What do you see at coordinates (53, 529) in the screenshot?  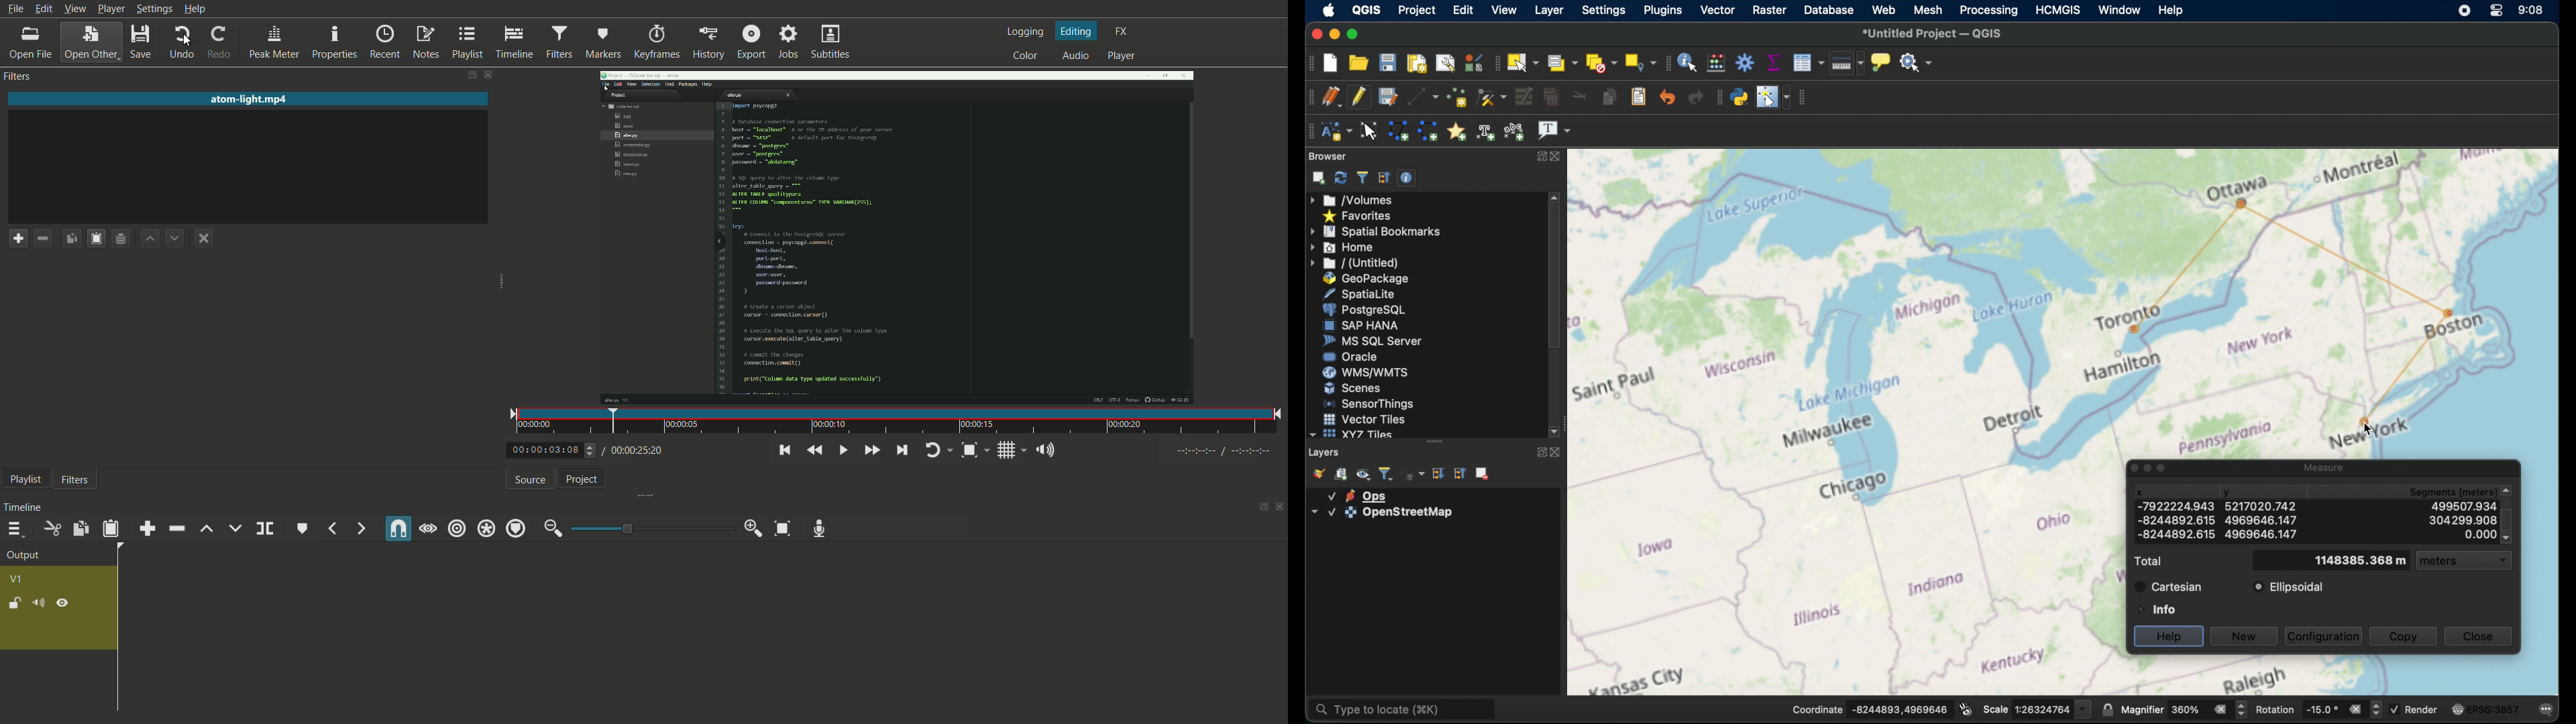 I see `cut` at bounding box center [53, 529].